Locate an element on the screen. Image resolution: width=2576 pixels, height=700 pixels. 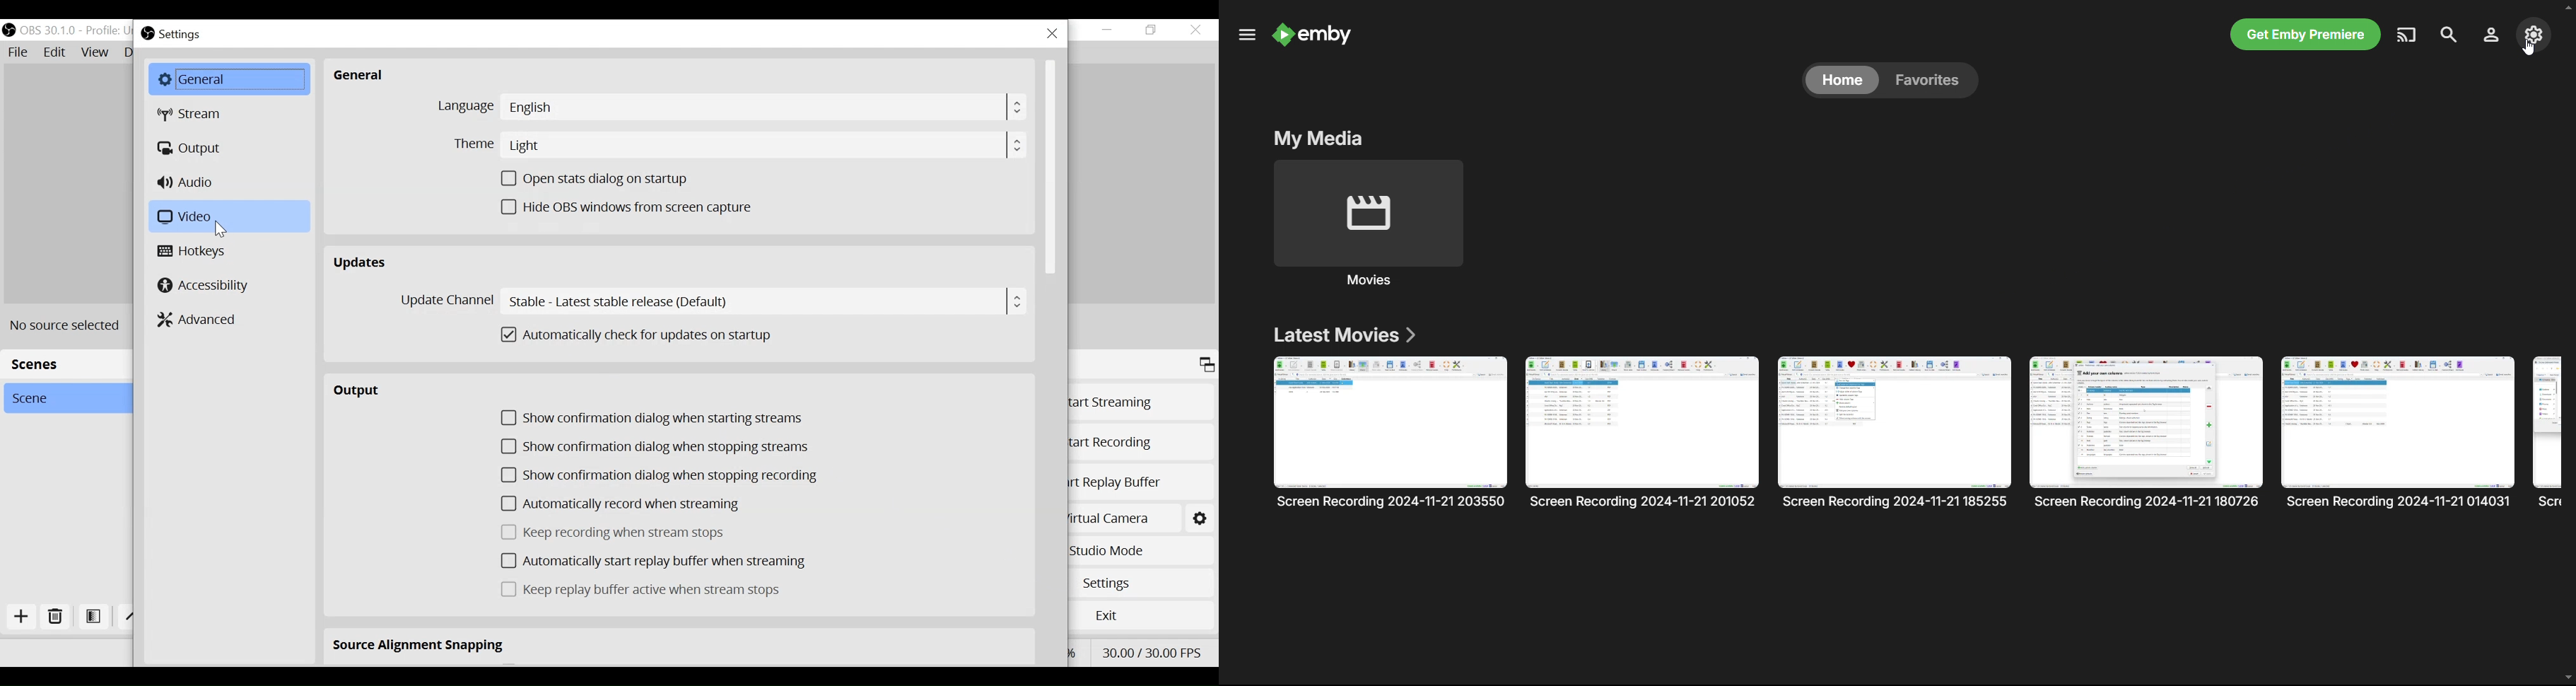
(un)check confirmation dialog when starting streams is located at coordinates (656, 418).